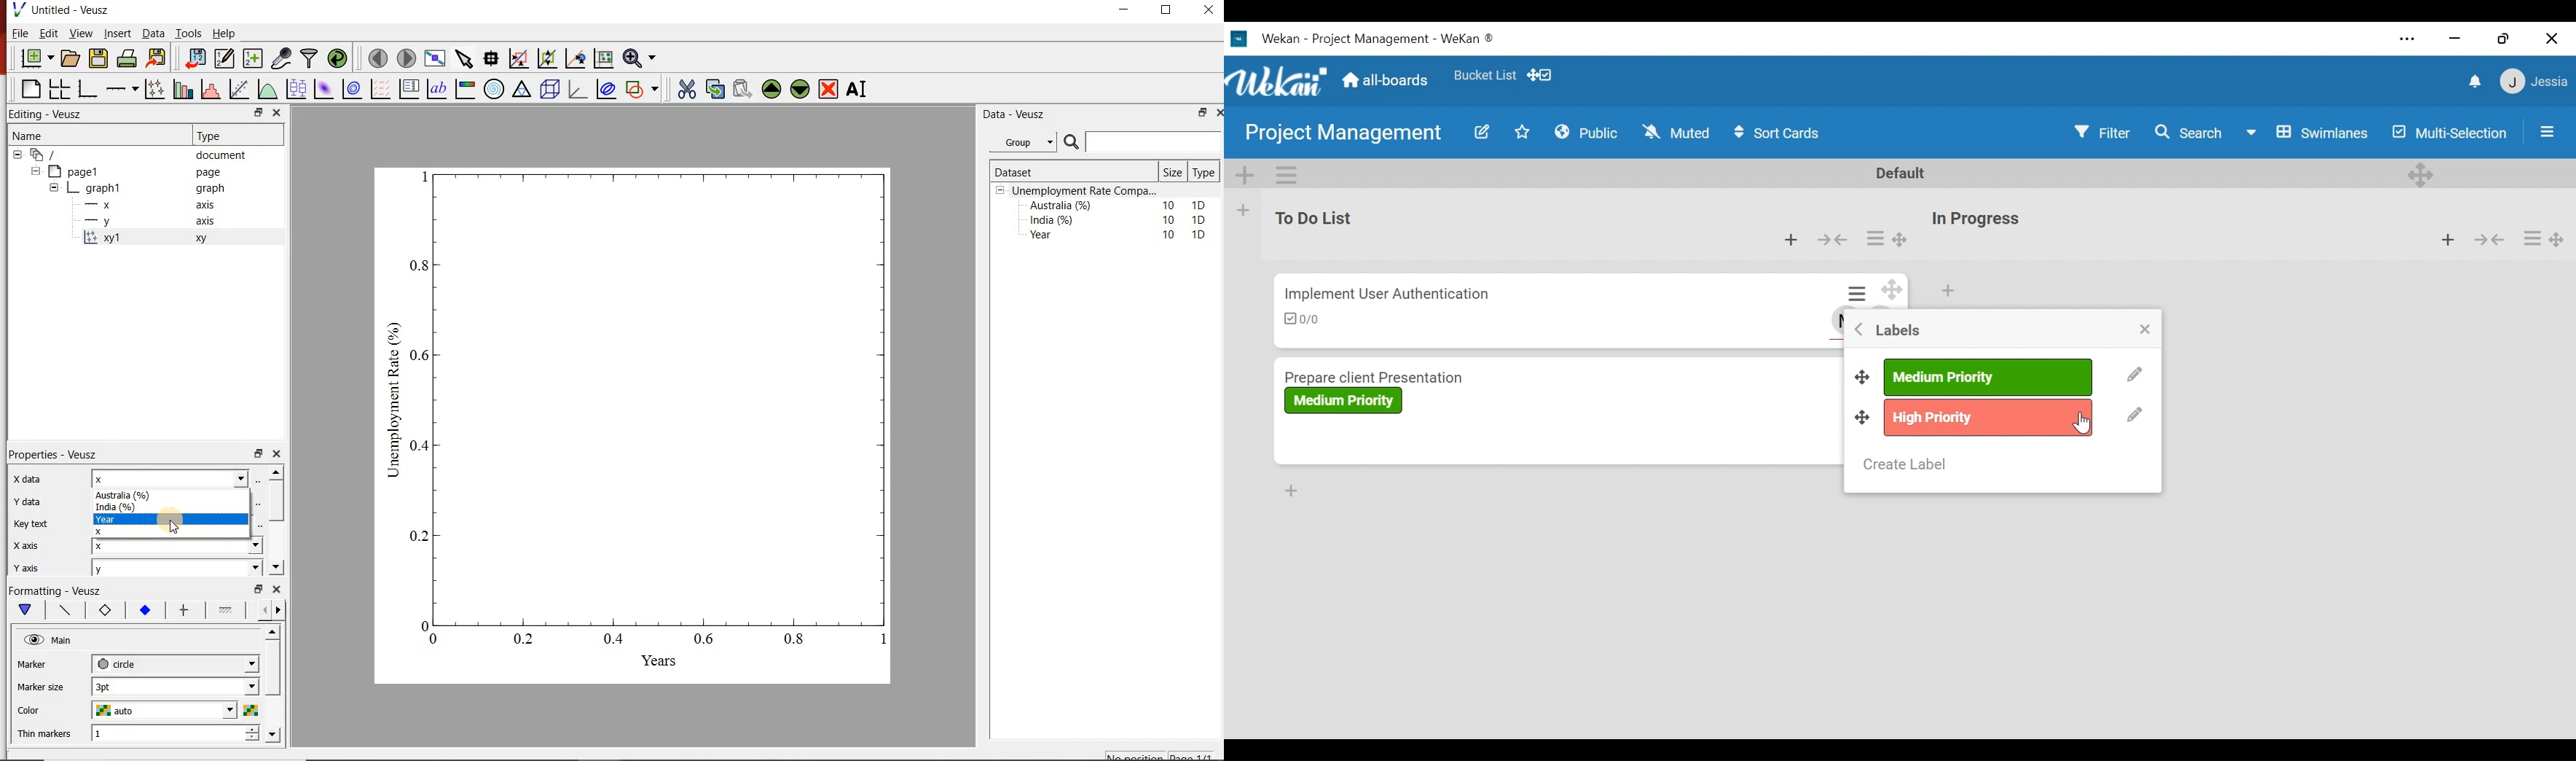 Image resolution: width=2576 pixels, height=784 pixels. Describe the element at coordinates (2146, 331) in the screenshot. I see `close` at that location.